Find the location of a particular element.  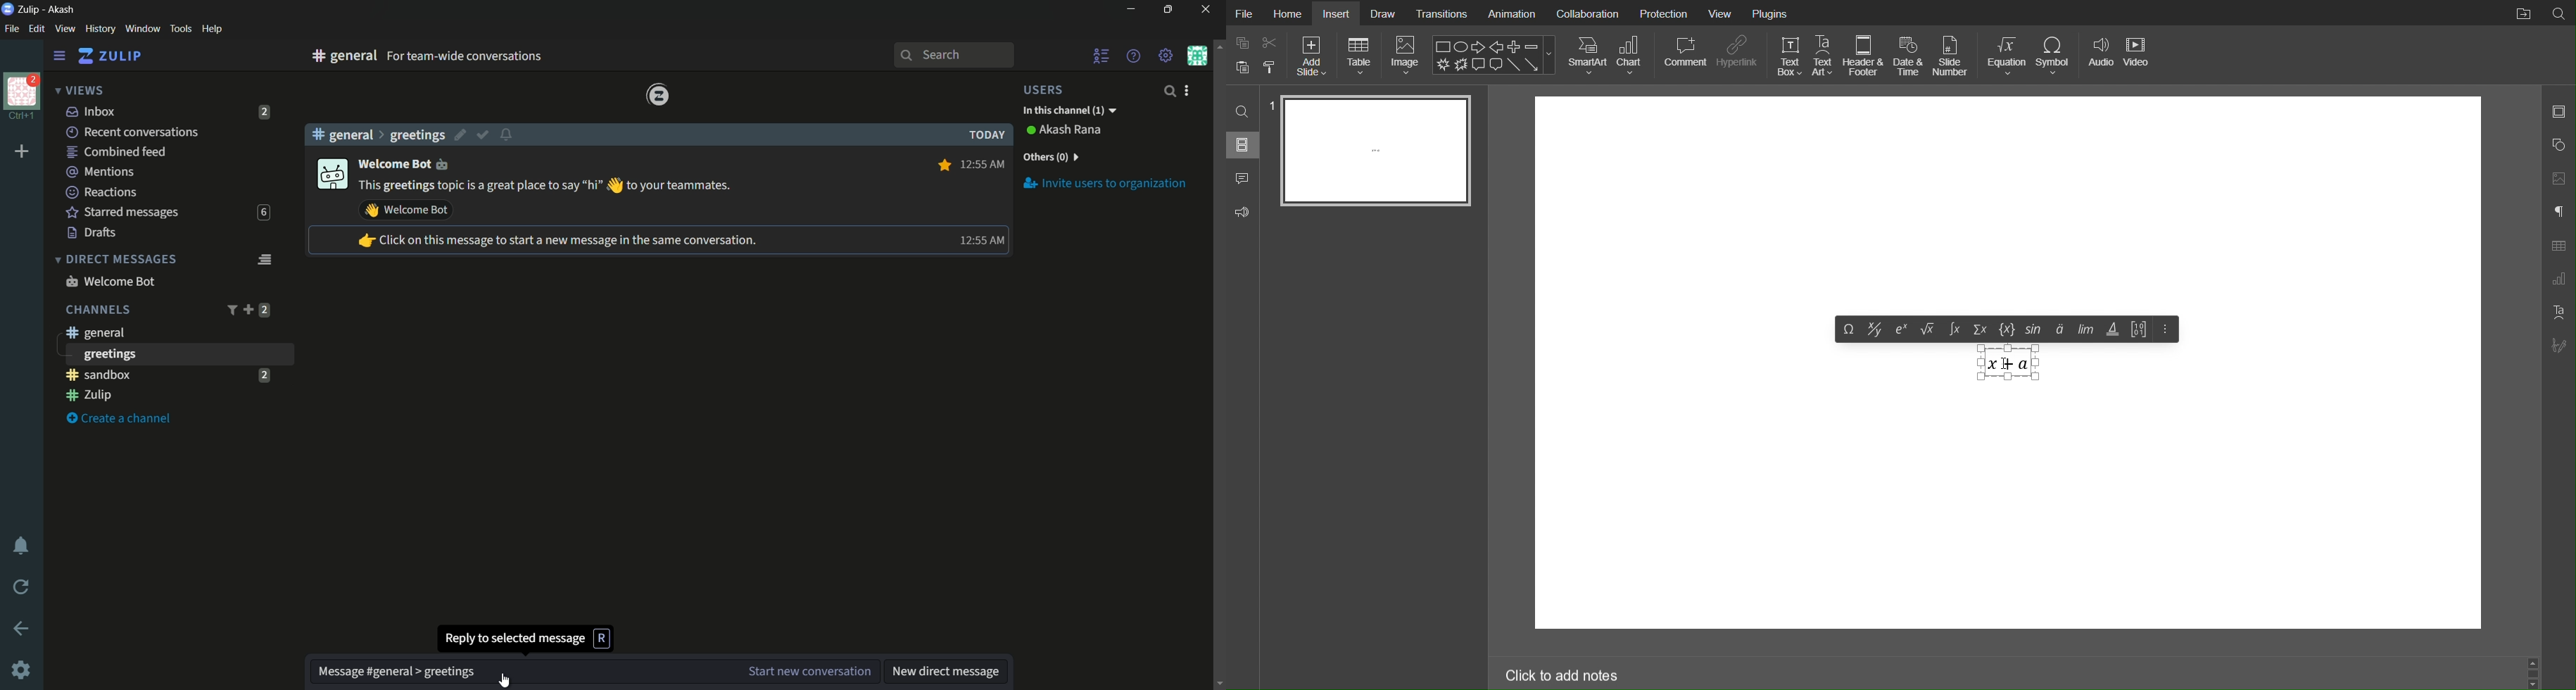

Comment is located at coordinates (1246, 178).